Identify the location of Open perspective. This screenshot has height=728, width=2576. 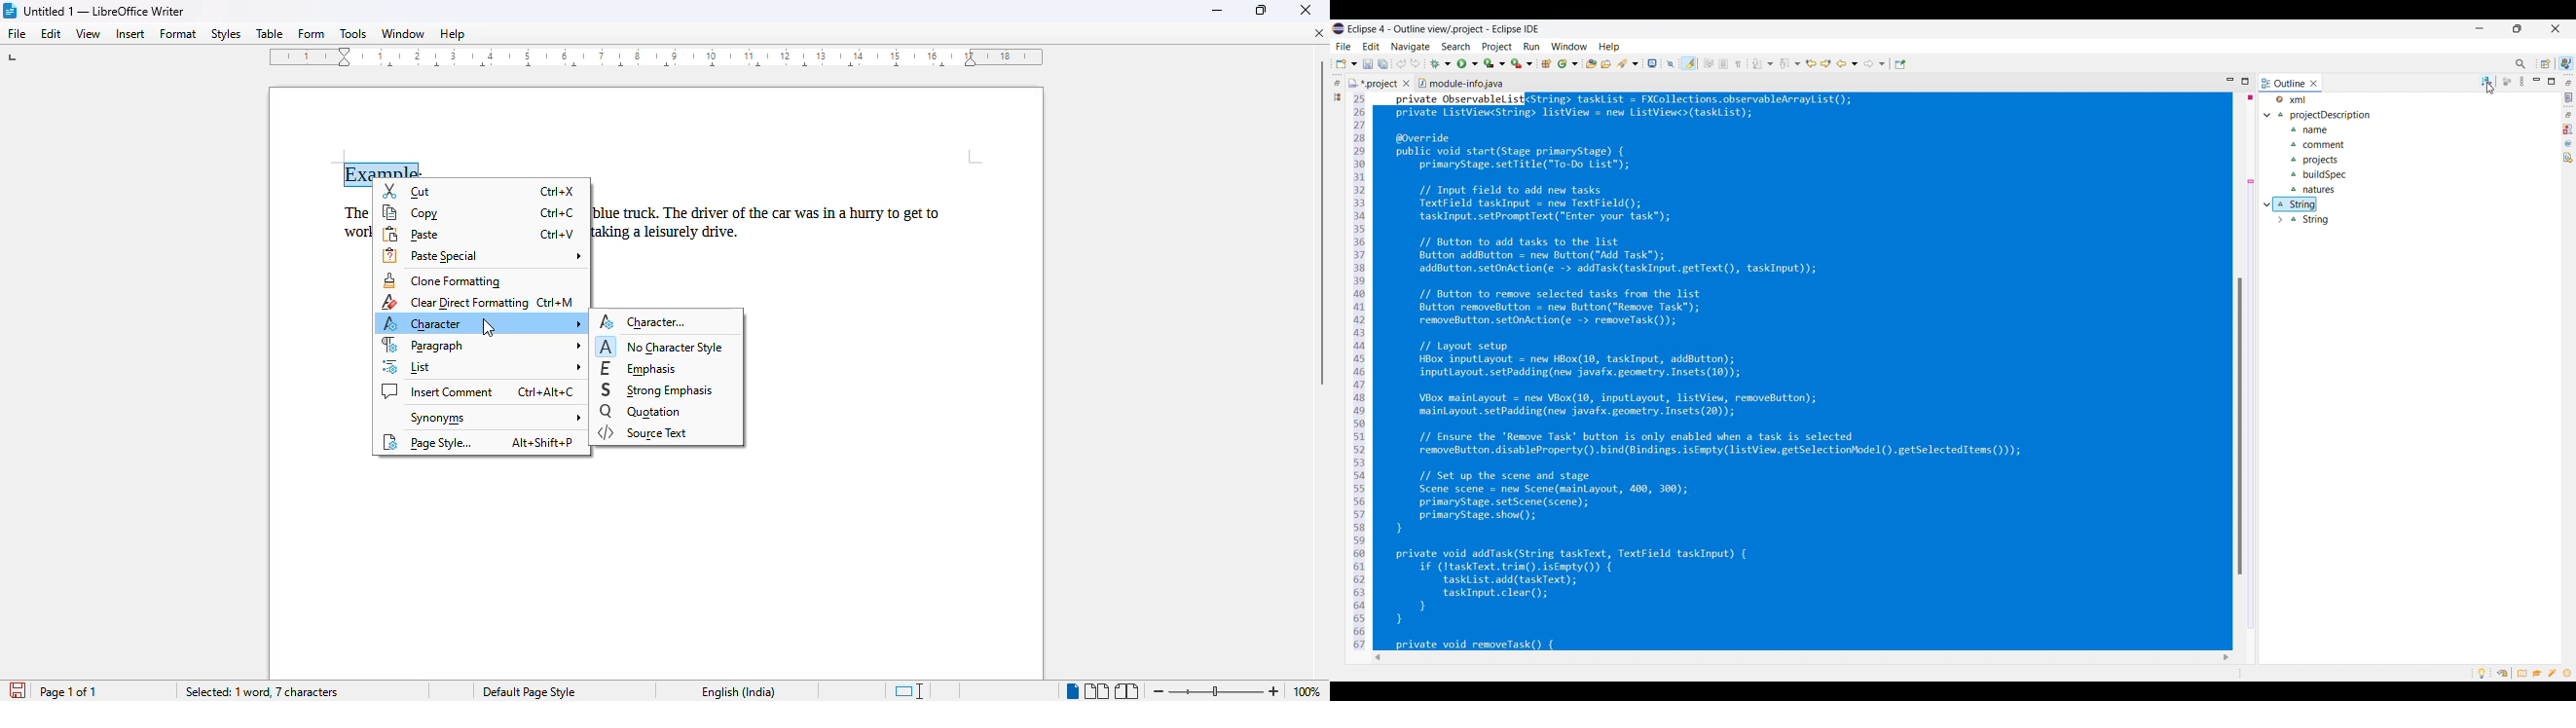
(2545, 64).